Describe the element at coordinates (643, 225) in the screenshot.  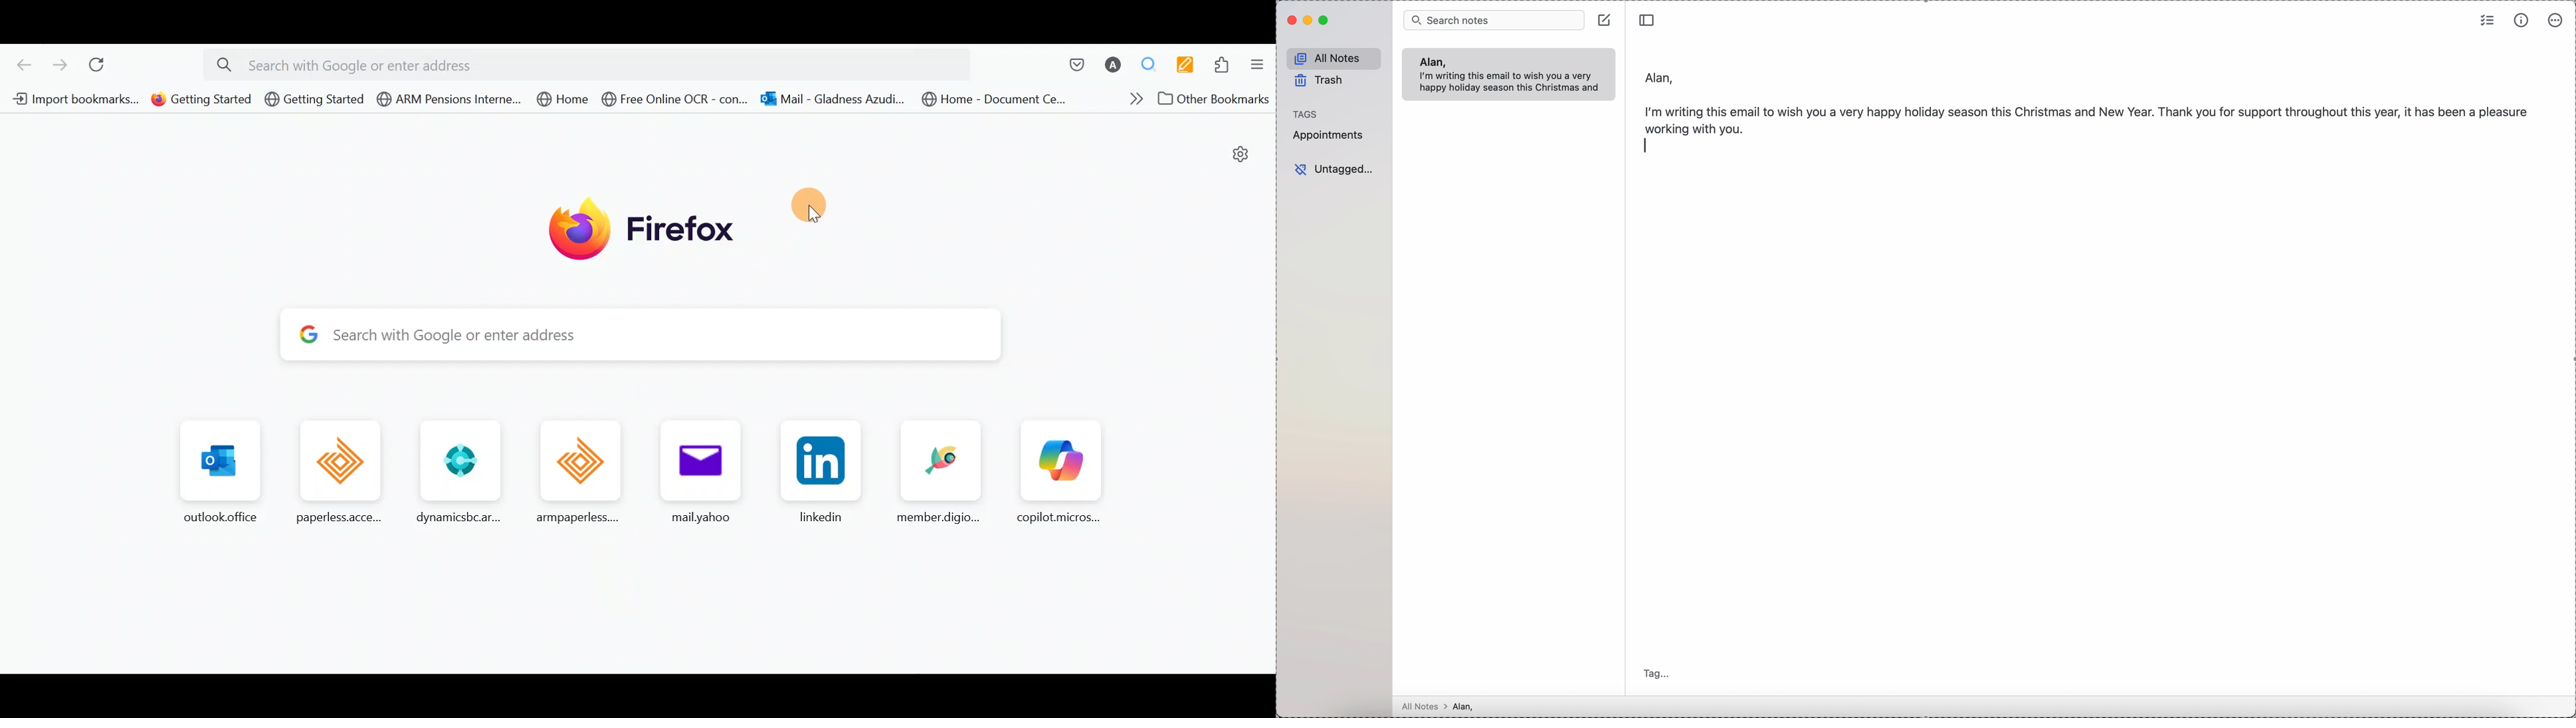
I see `Firefox logo` at that location.